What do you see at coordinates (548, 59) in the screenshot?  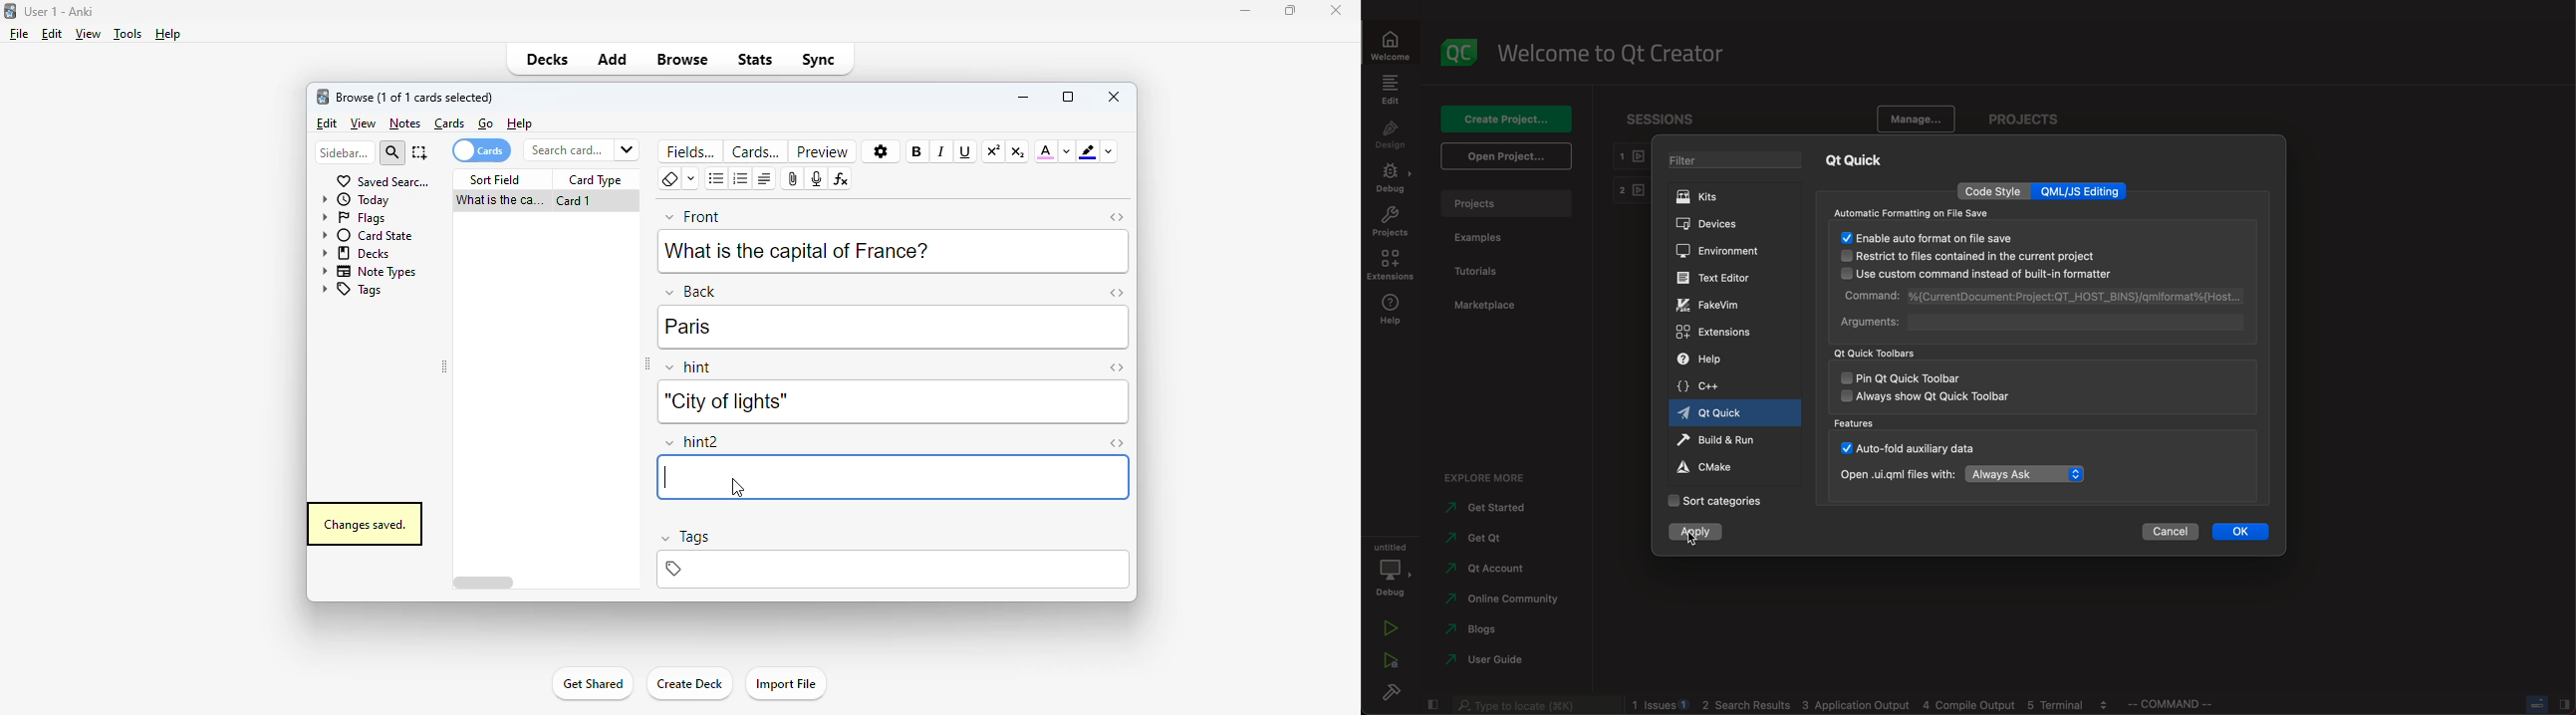 I see `decks` at bounding box center [548, 59].